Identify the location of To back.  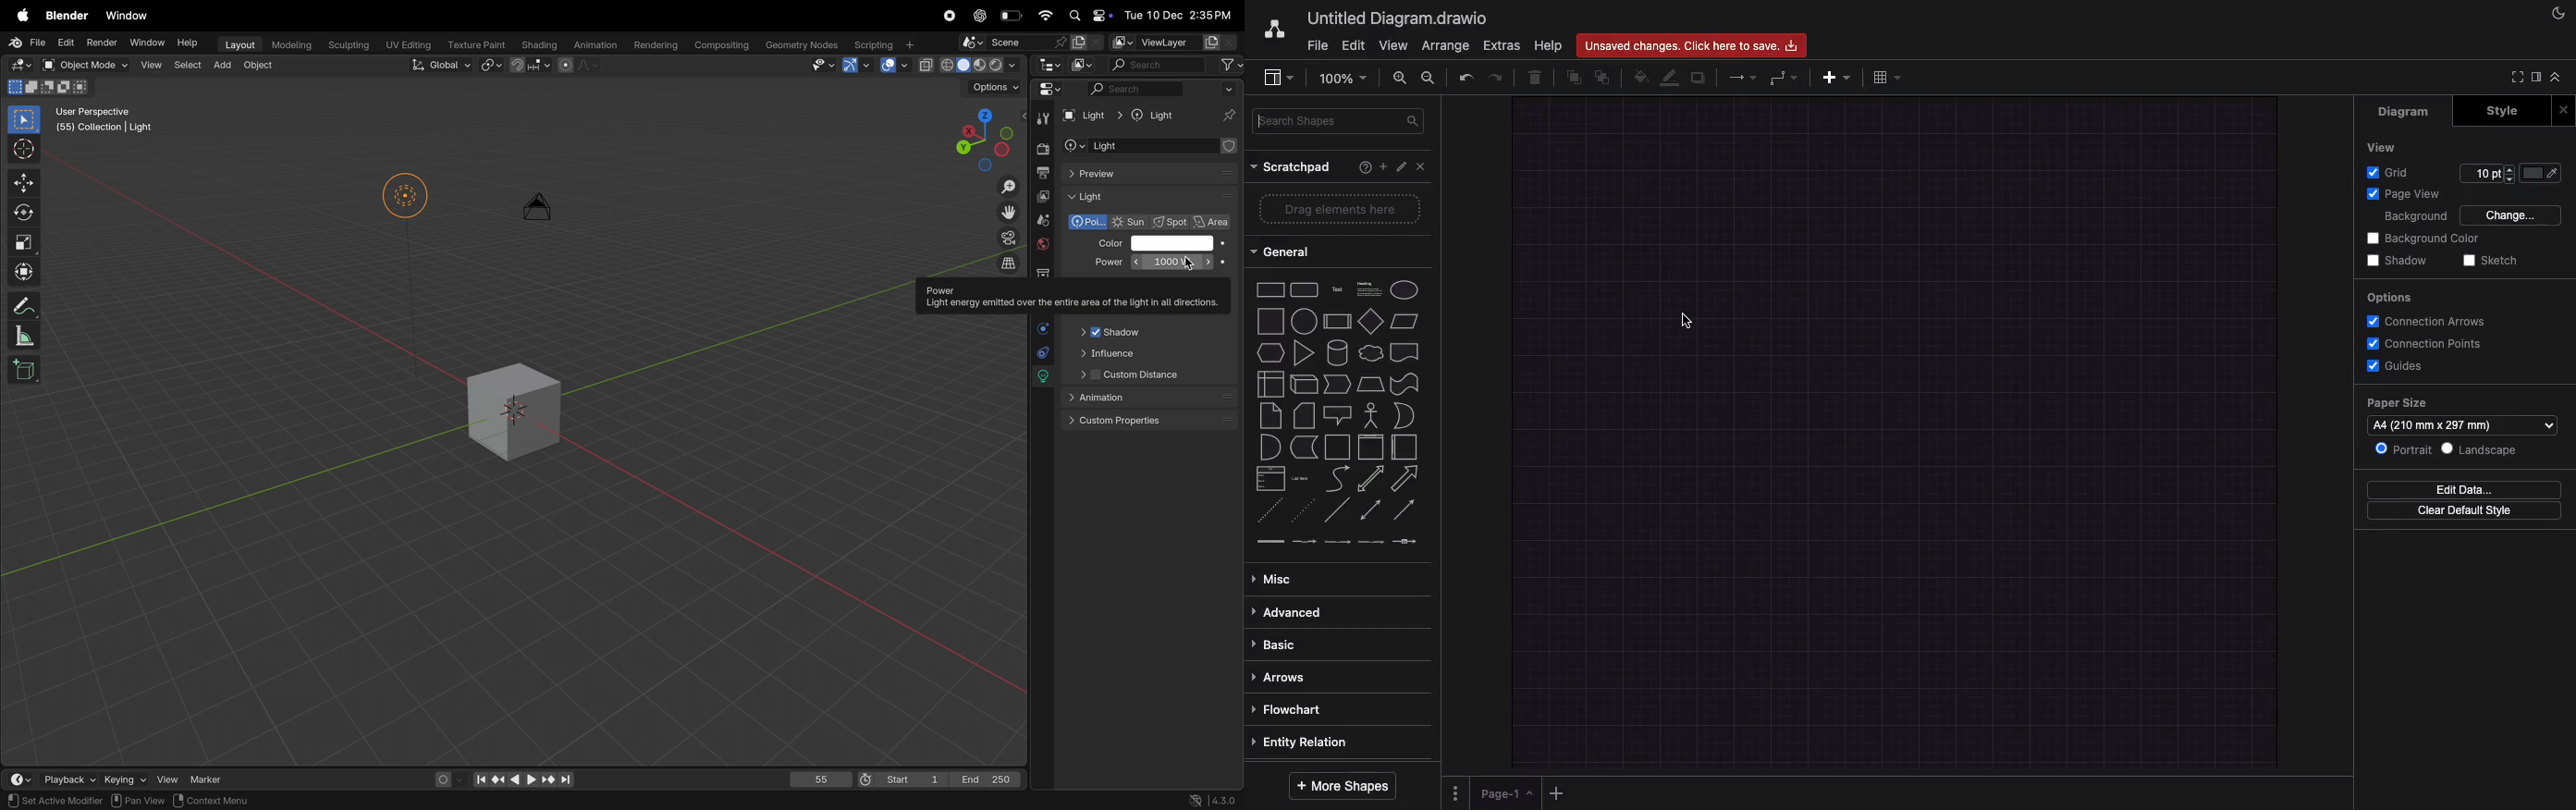
(1604, 77).